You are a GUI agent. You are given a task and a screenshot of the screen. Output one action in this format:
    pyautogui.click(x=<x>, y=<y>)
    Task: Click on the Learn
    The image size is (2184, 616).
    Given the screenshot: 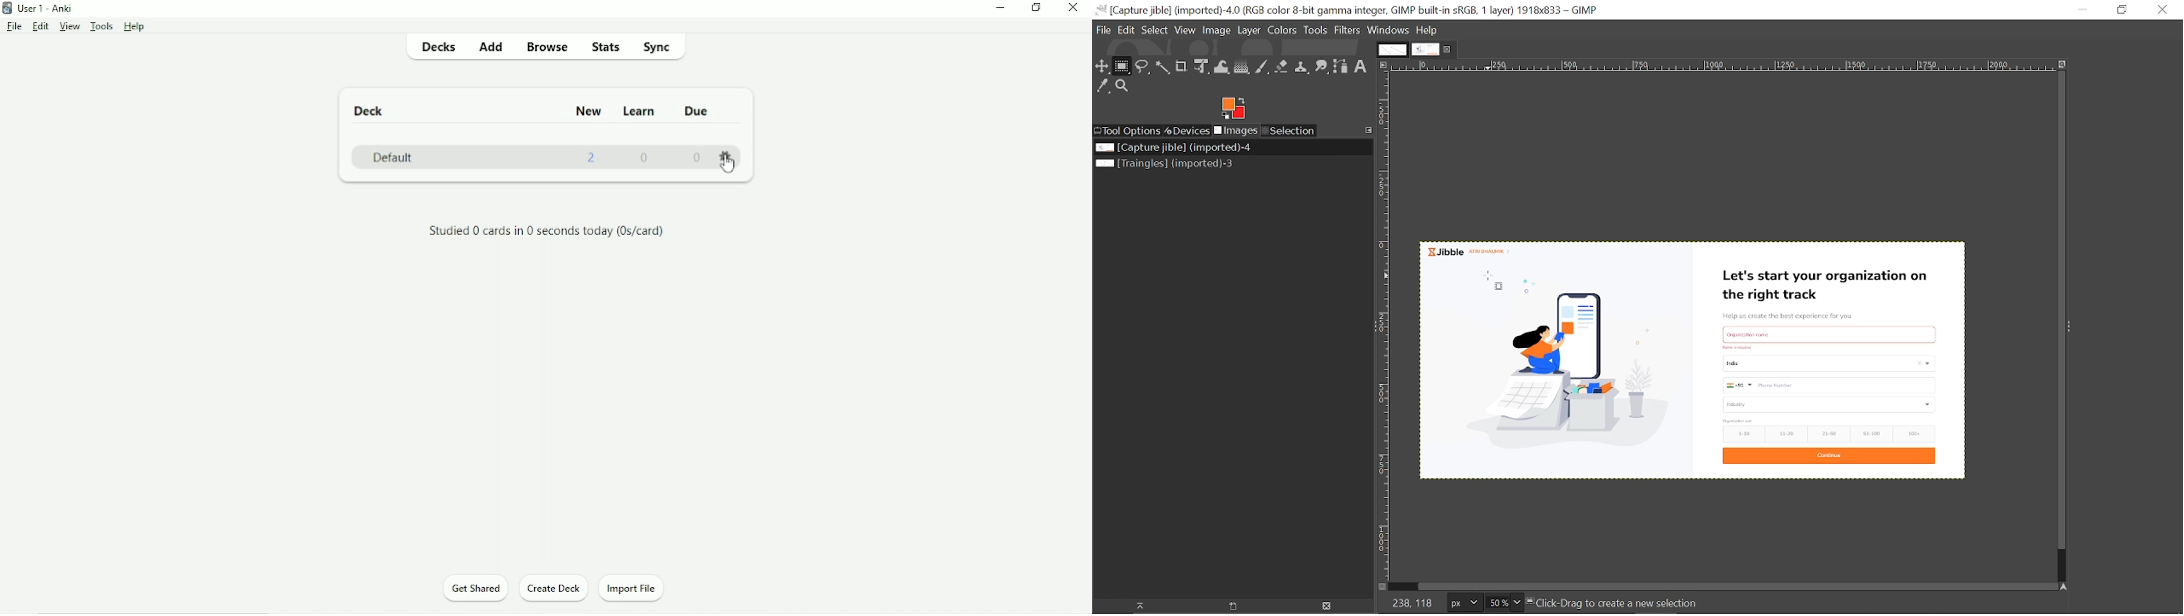 What is the action you would take?
    pyautogui.click(x=641, y=111)
    